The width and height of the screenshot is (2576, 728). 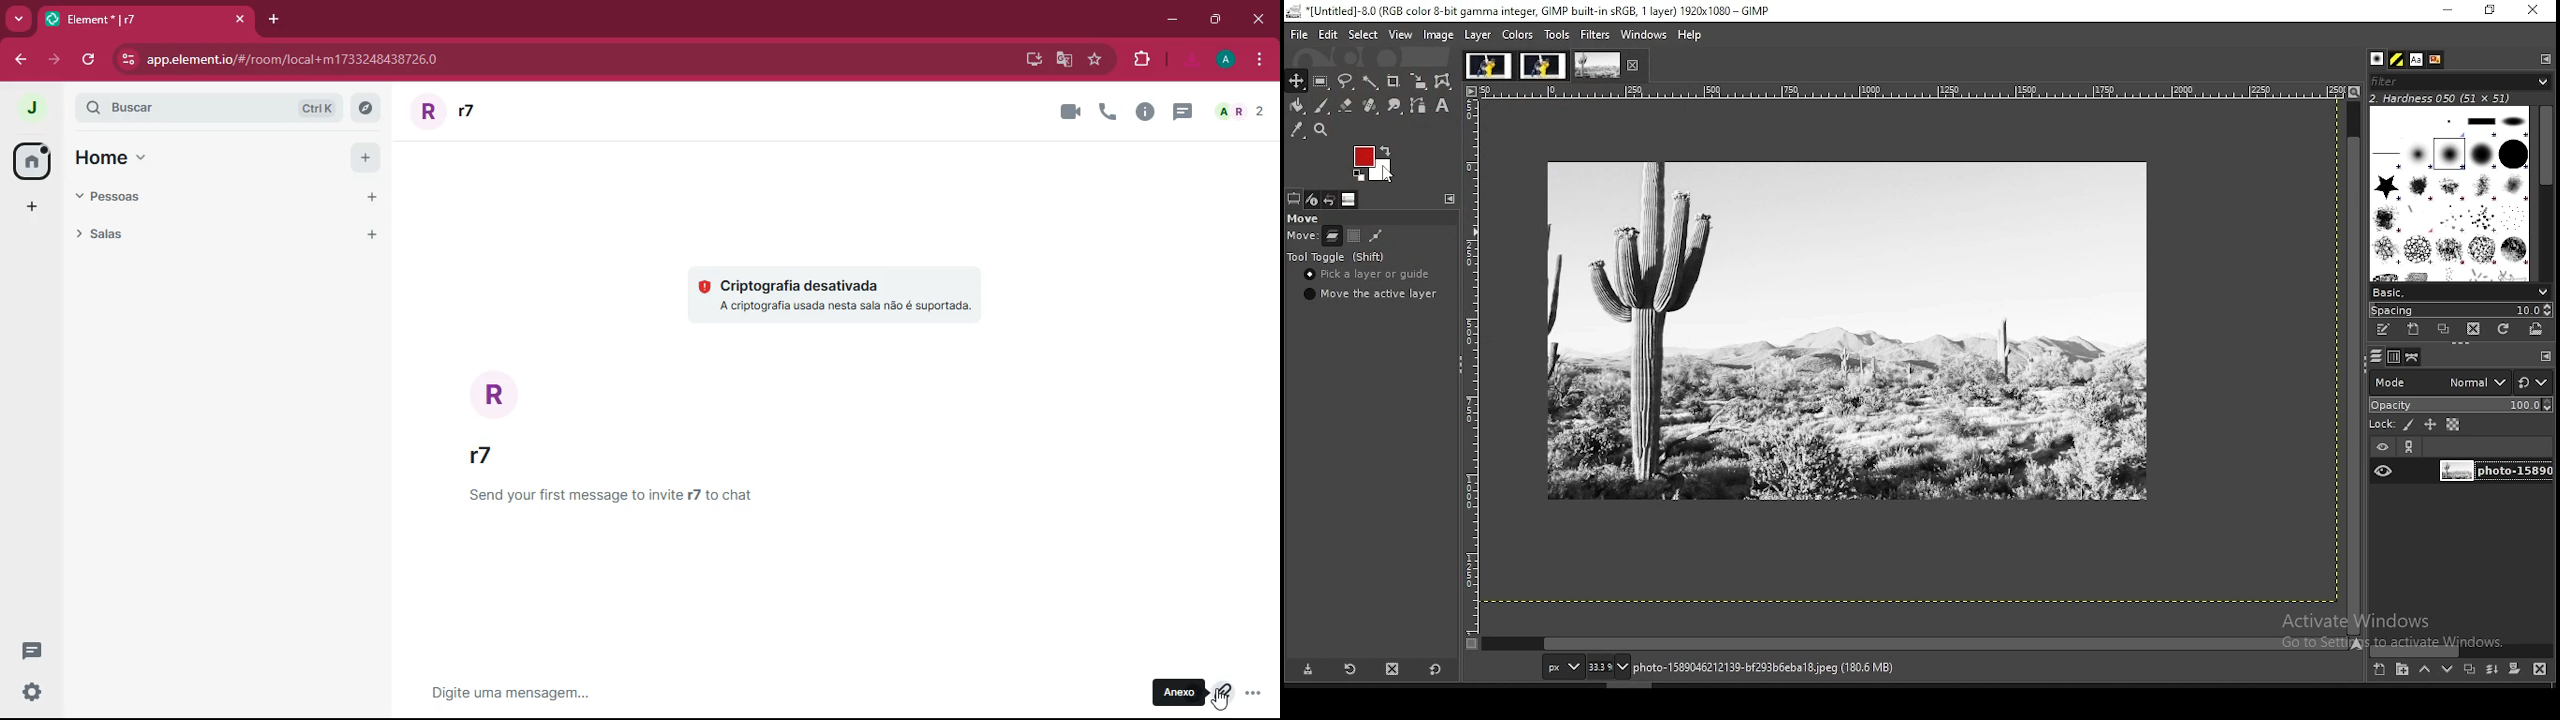 What do you see at coordinates (1418, 105) in the screenshot?
I see `paths tool` at bounding box center [1418, 105].